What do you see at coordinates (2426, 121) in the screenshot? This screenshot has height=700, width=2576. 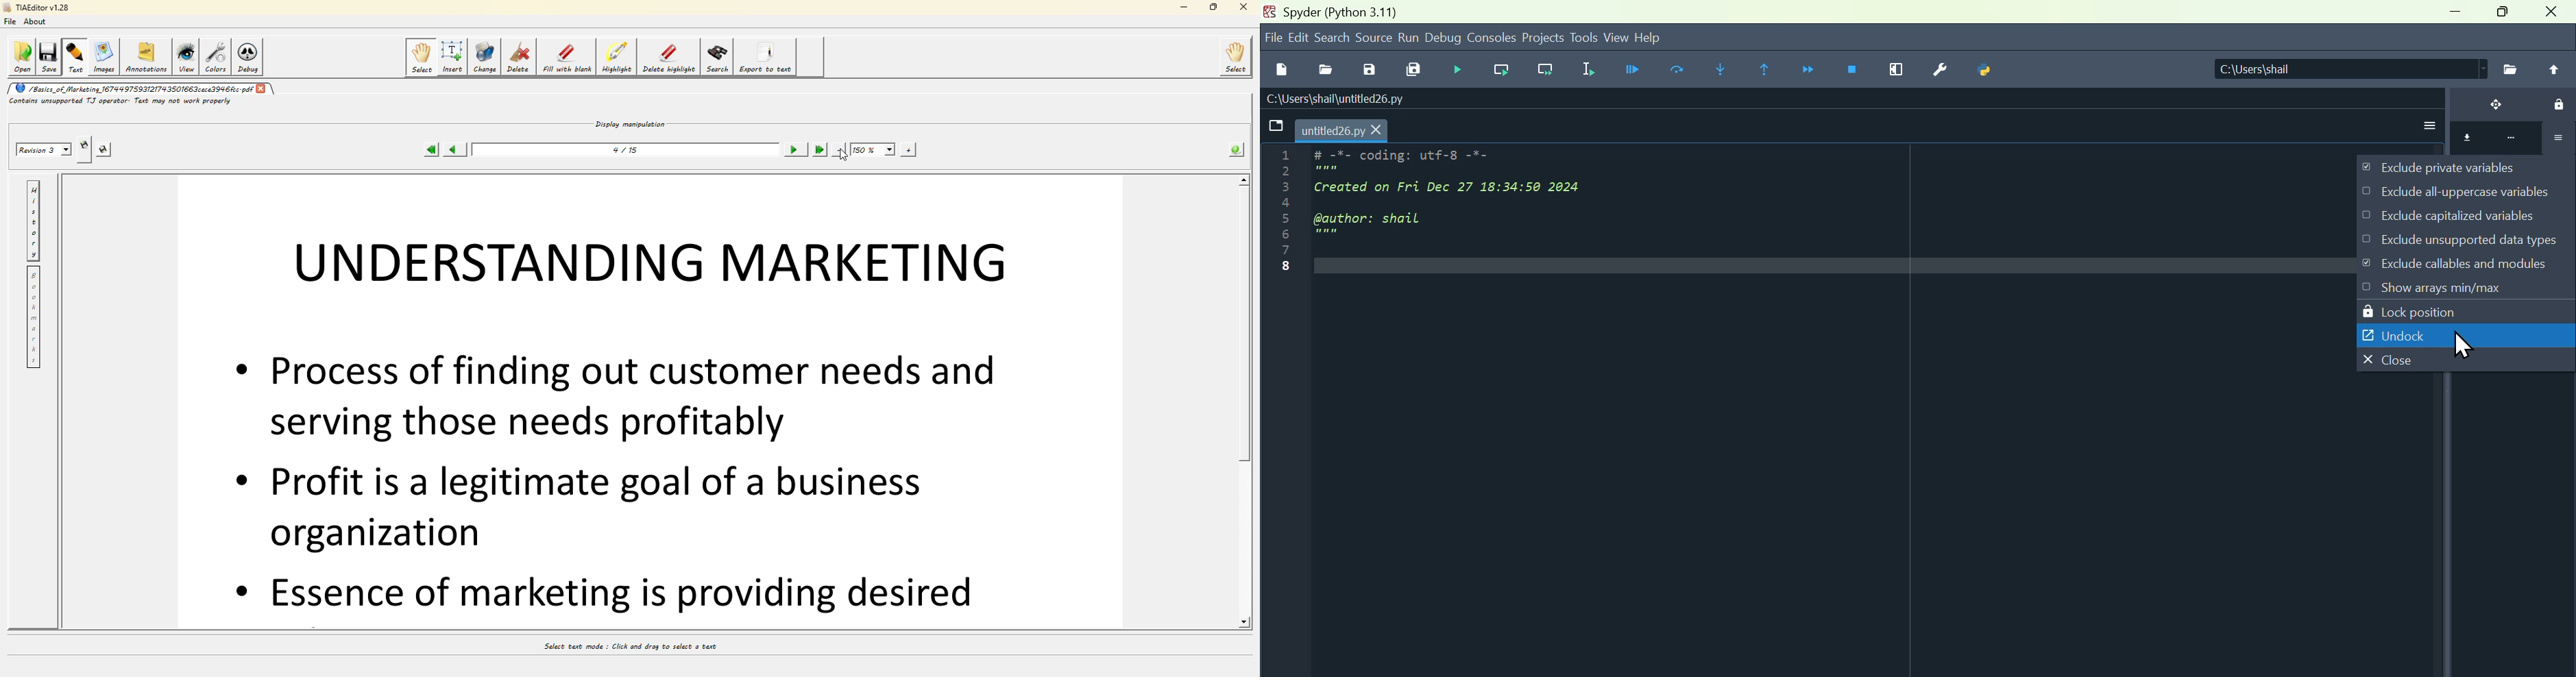 I see `More options` at bounding box center [2426, 121].